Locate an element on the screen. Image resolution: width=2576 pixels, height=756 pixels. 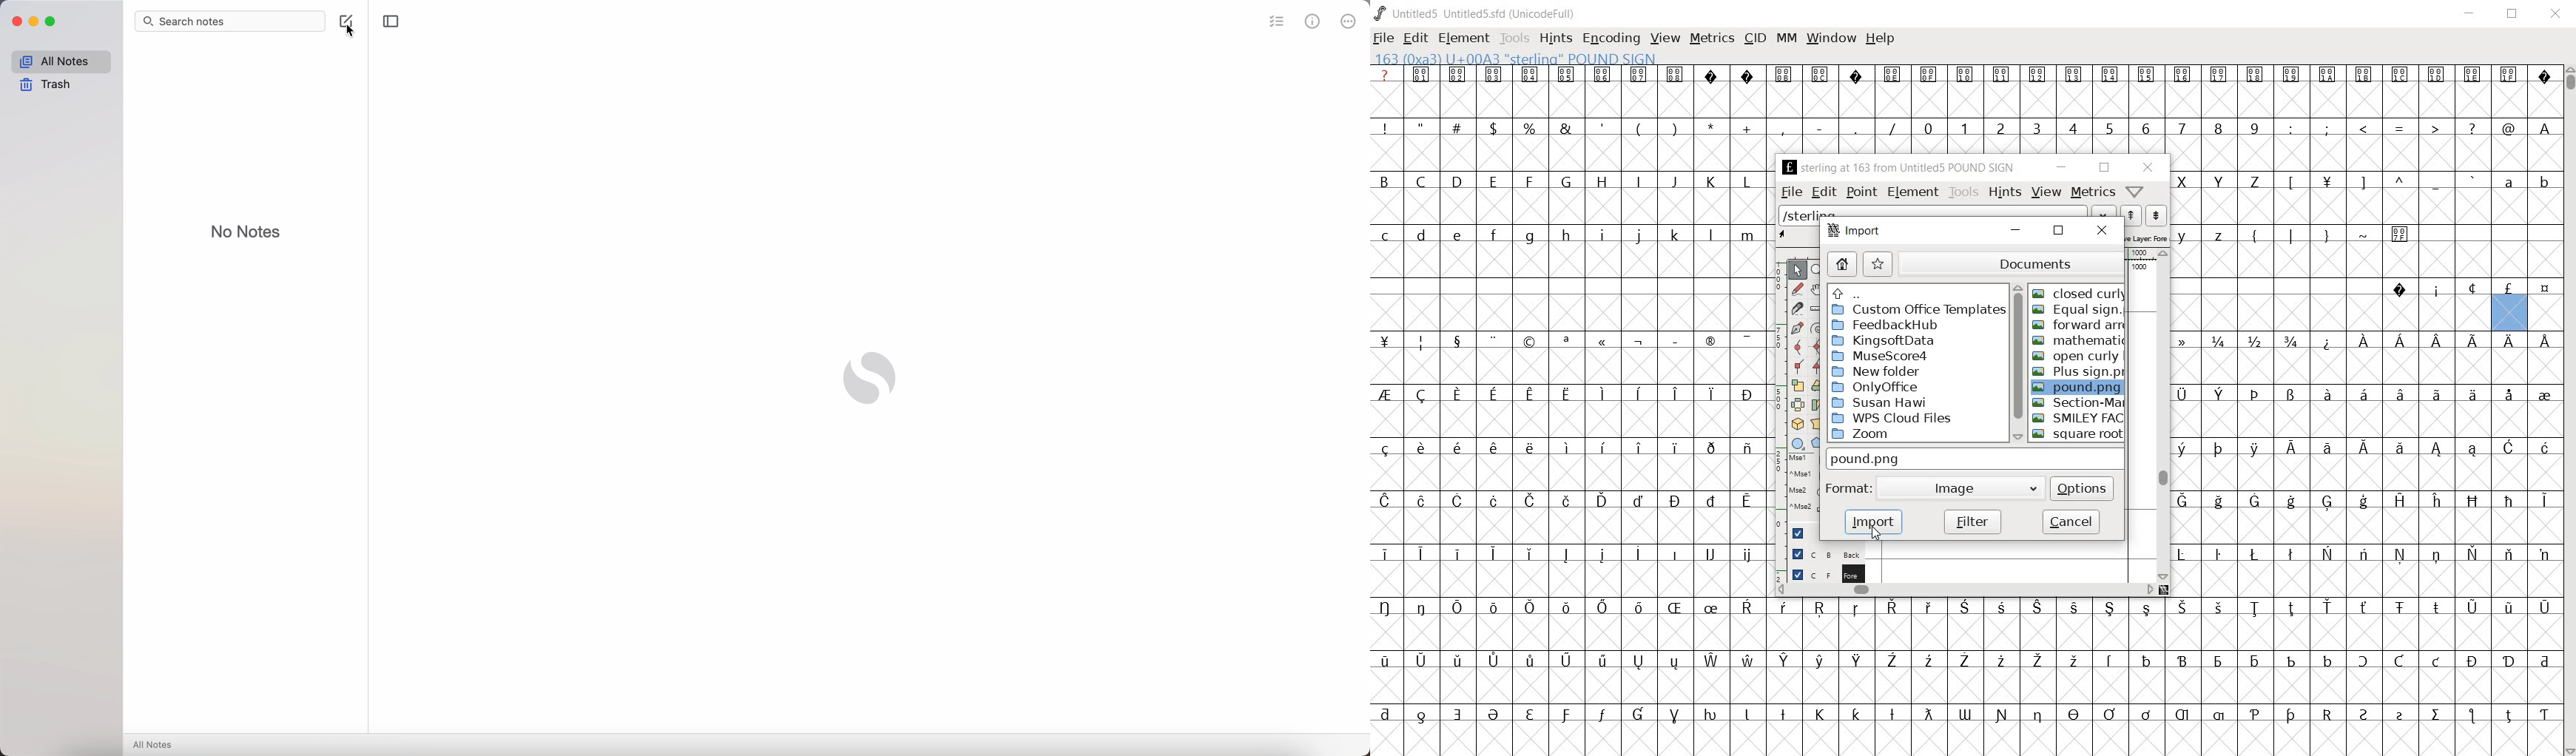
restore is located at coordinates (2104, 168).